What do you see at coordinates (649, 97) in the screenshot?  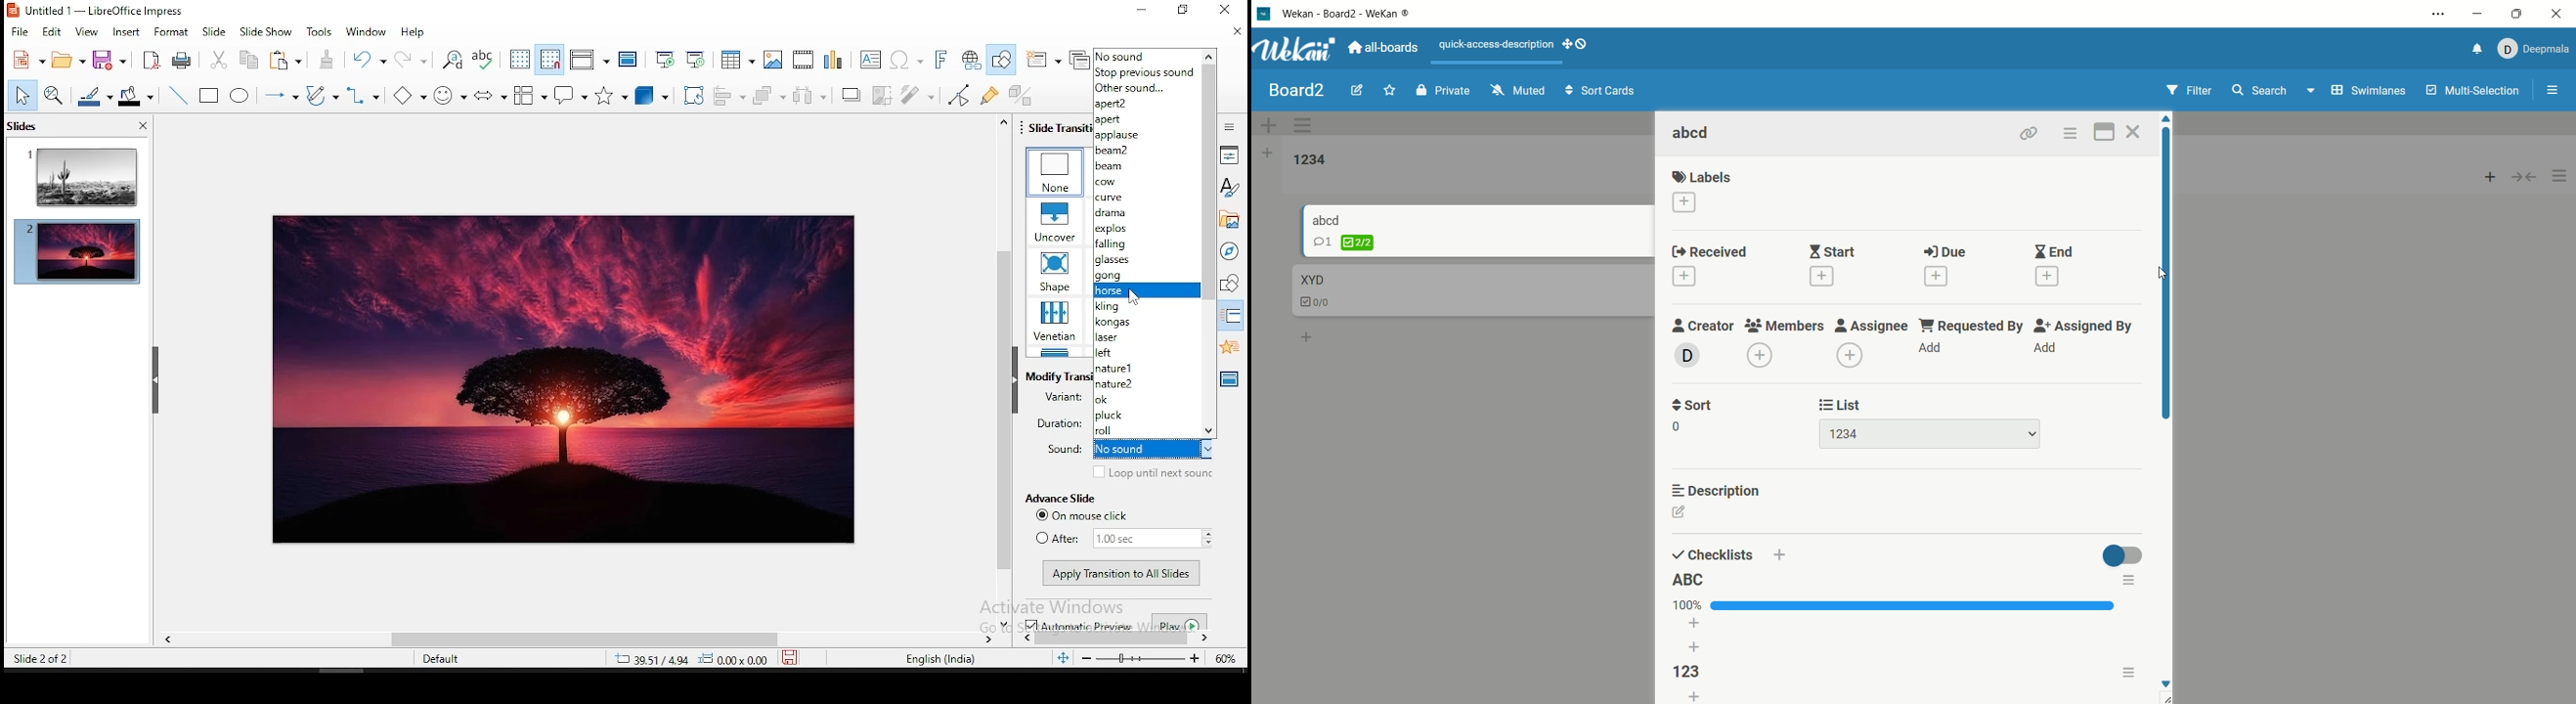 I see `3D objects` at bounding box center [649, 97].